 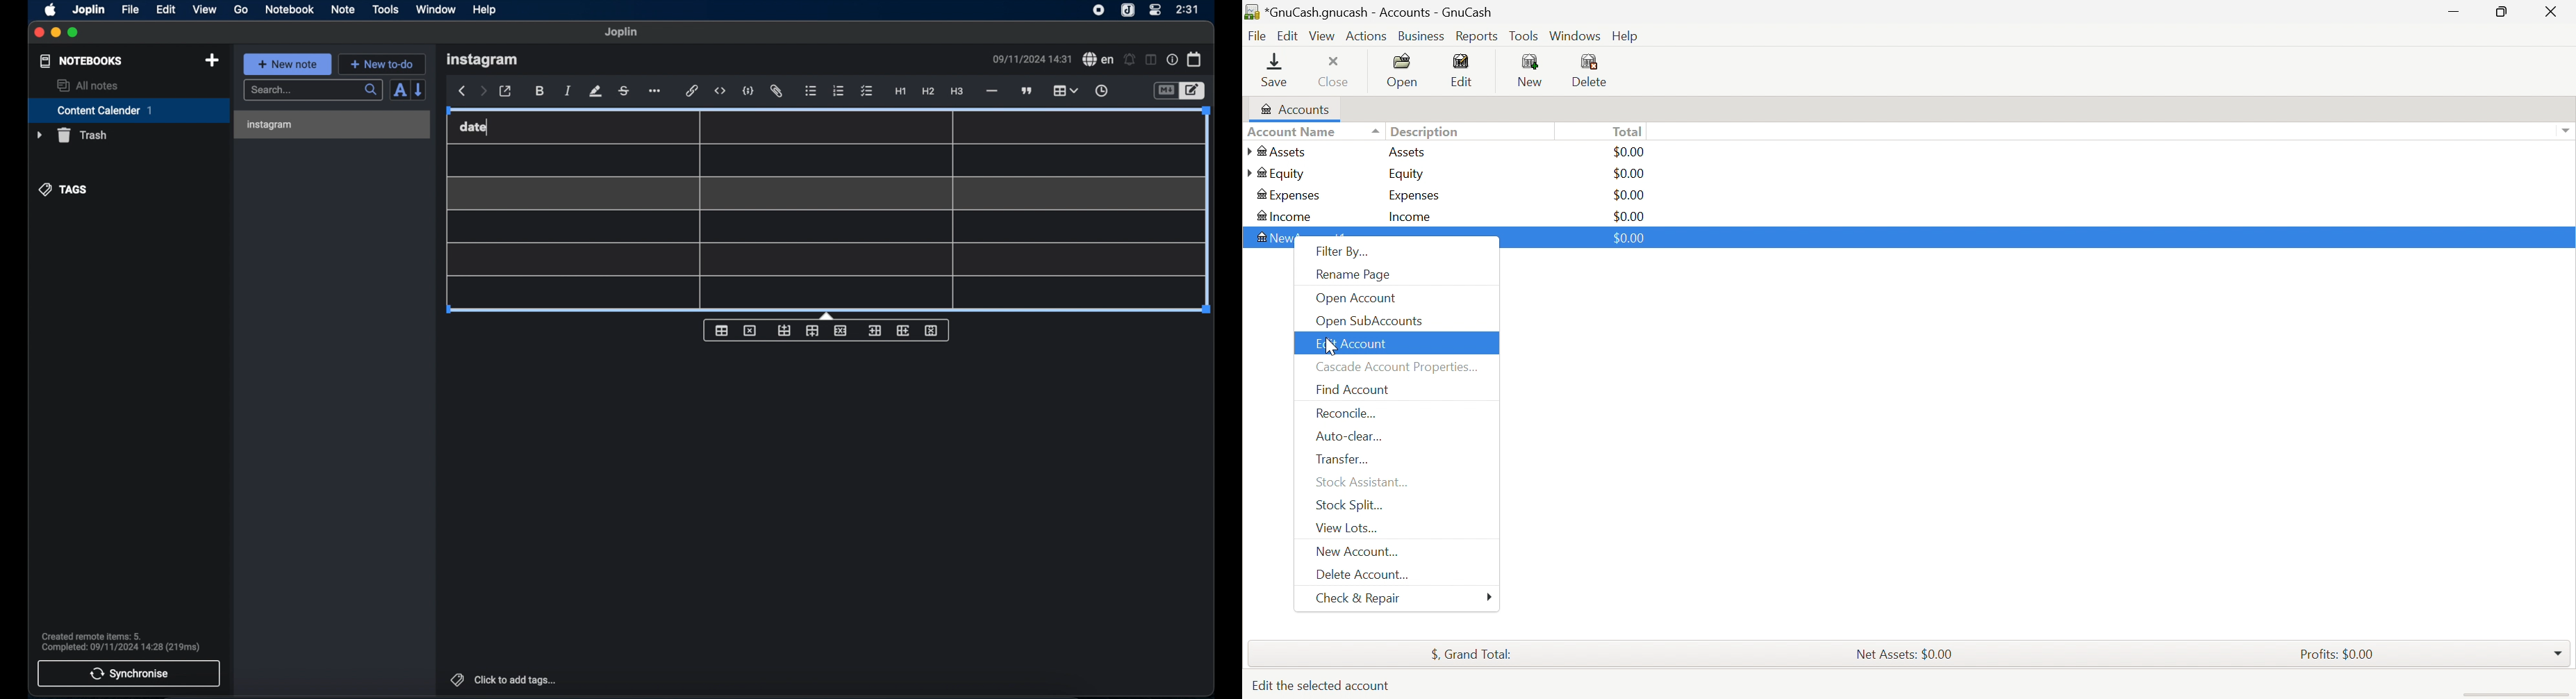 I want to click on edit, so click(x=167, y=10).